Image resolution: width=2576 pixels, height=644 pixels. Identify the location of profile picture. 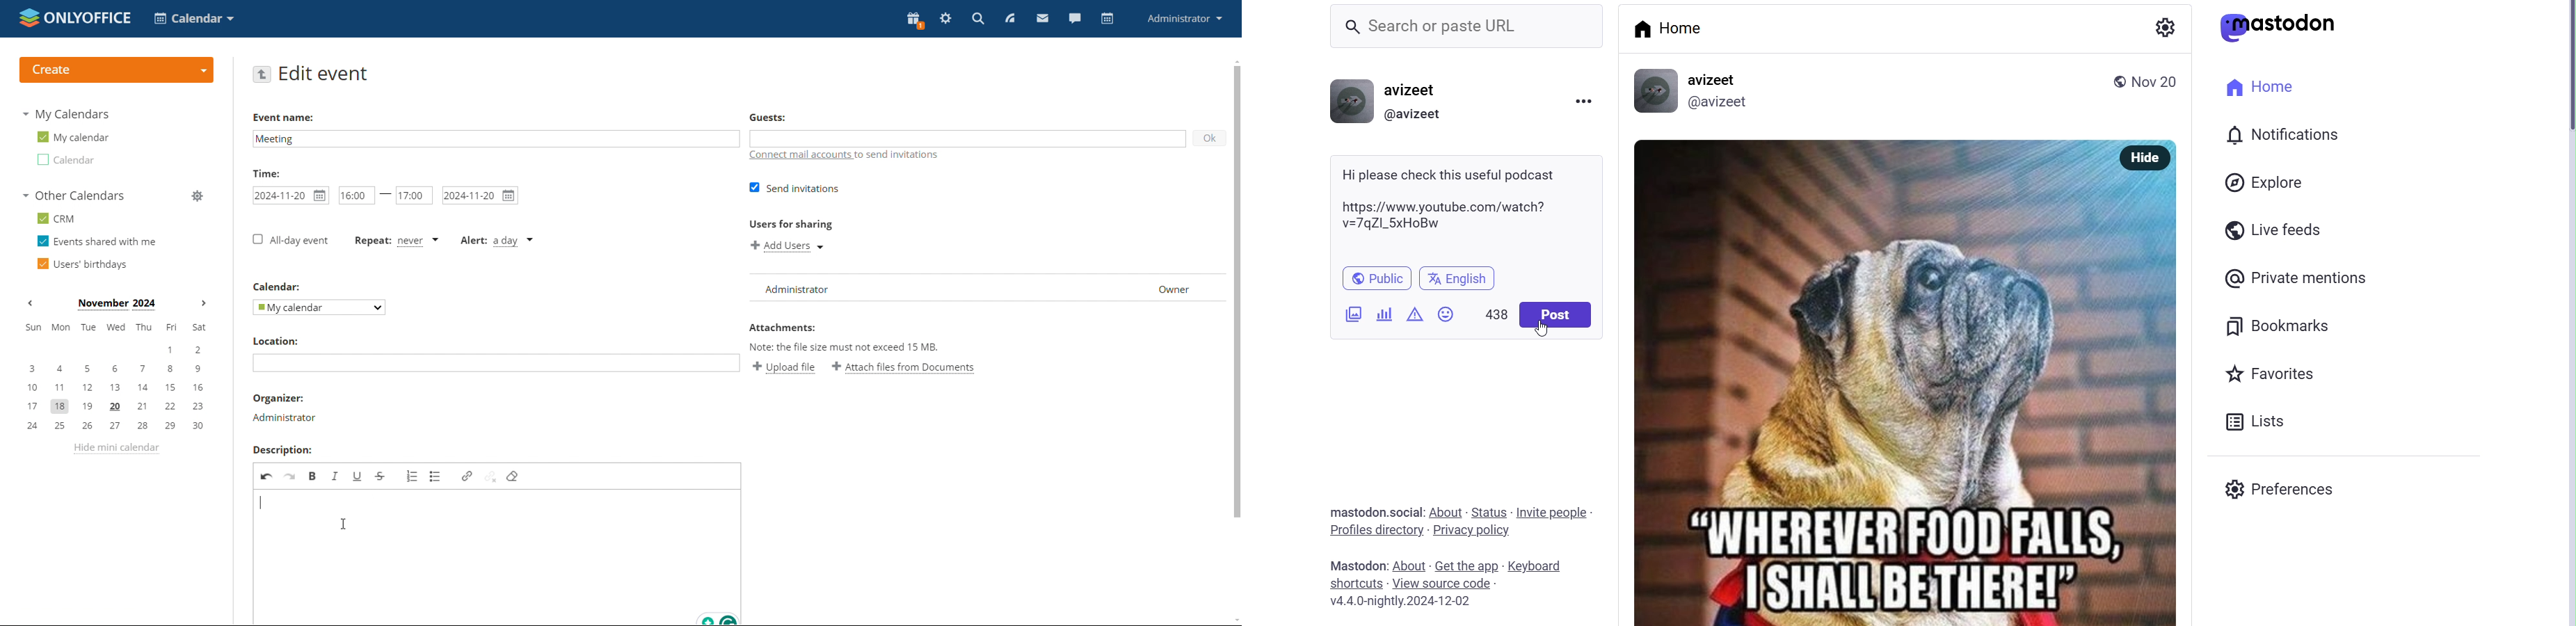
(1655, 91).